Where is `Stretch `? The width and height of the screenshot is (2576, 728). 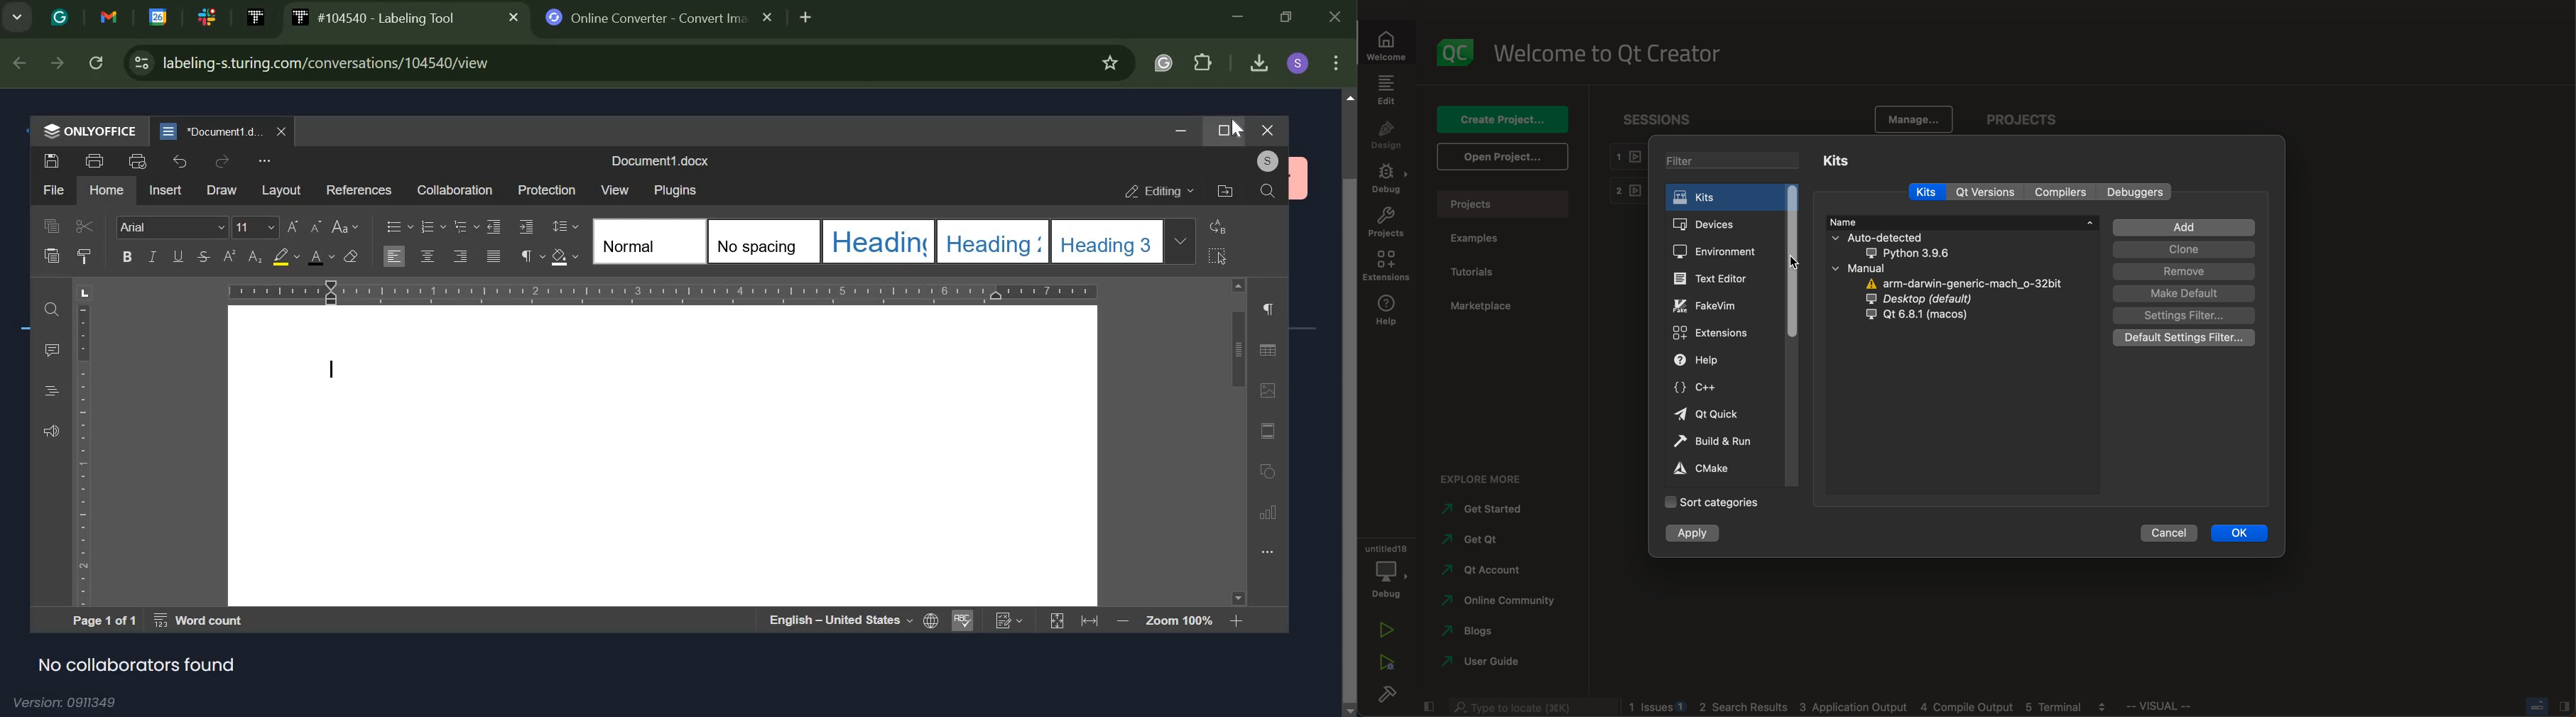 Stretch  is located at coordinates (1089, 621).